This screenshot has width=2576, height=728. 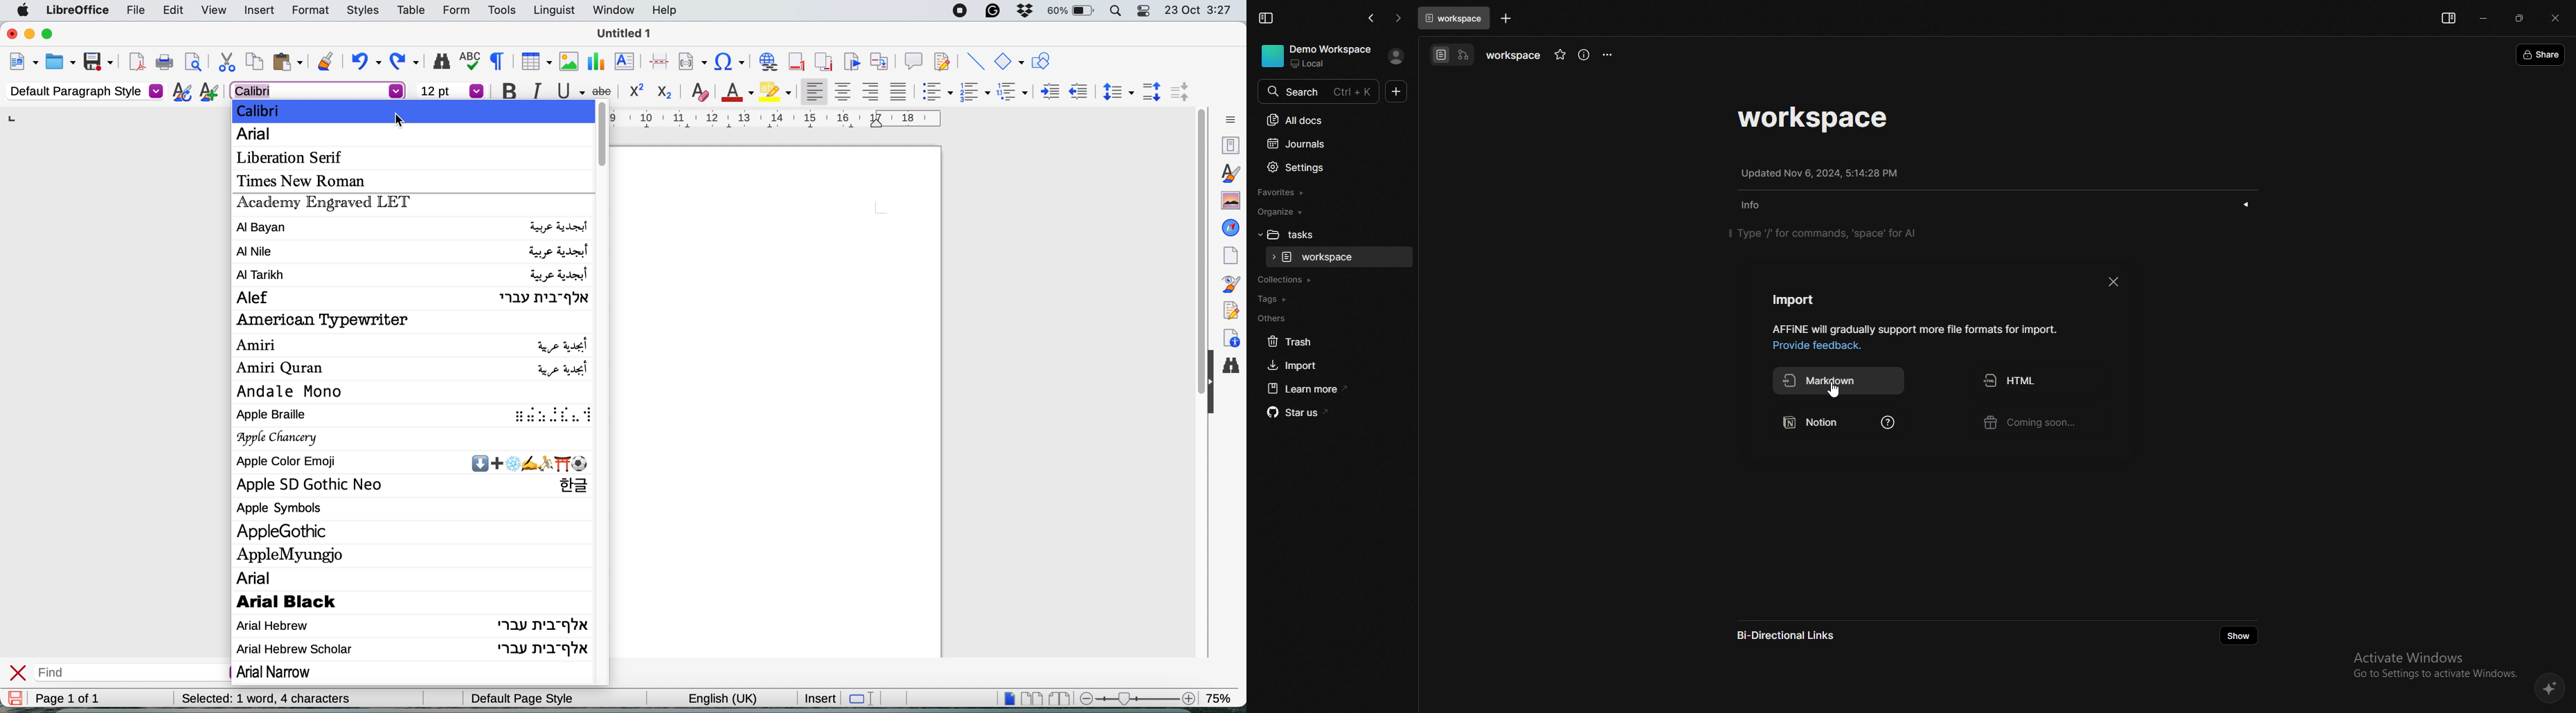 I want to click on word and character count, so click(x=296, y=697).